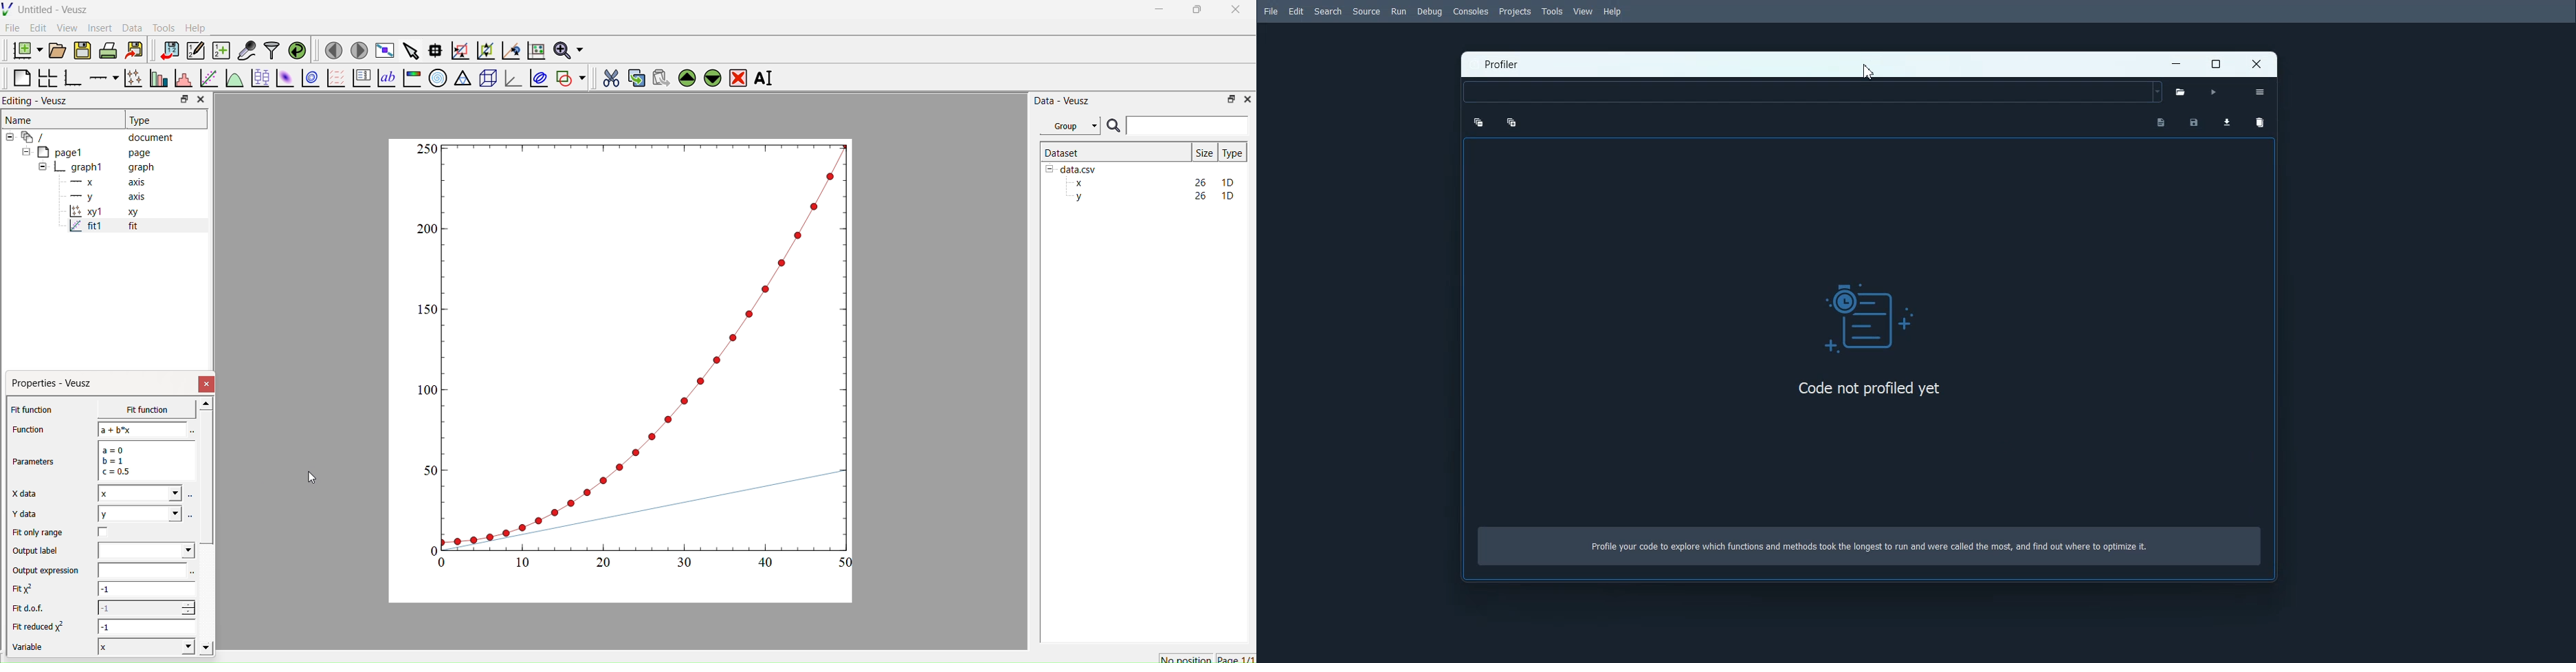 The width and height of the screenshot is (2576, 672). Describe the element at coordinates (143, 429) in the screenshot. I see `a+b*x` at that location.